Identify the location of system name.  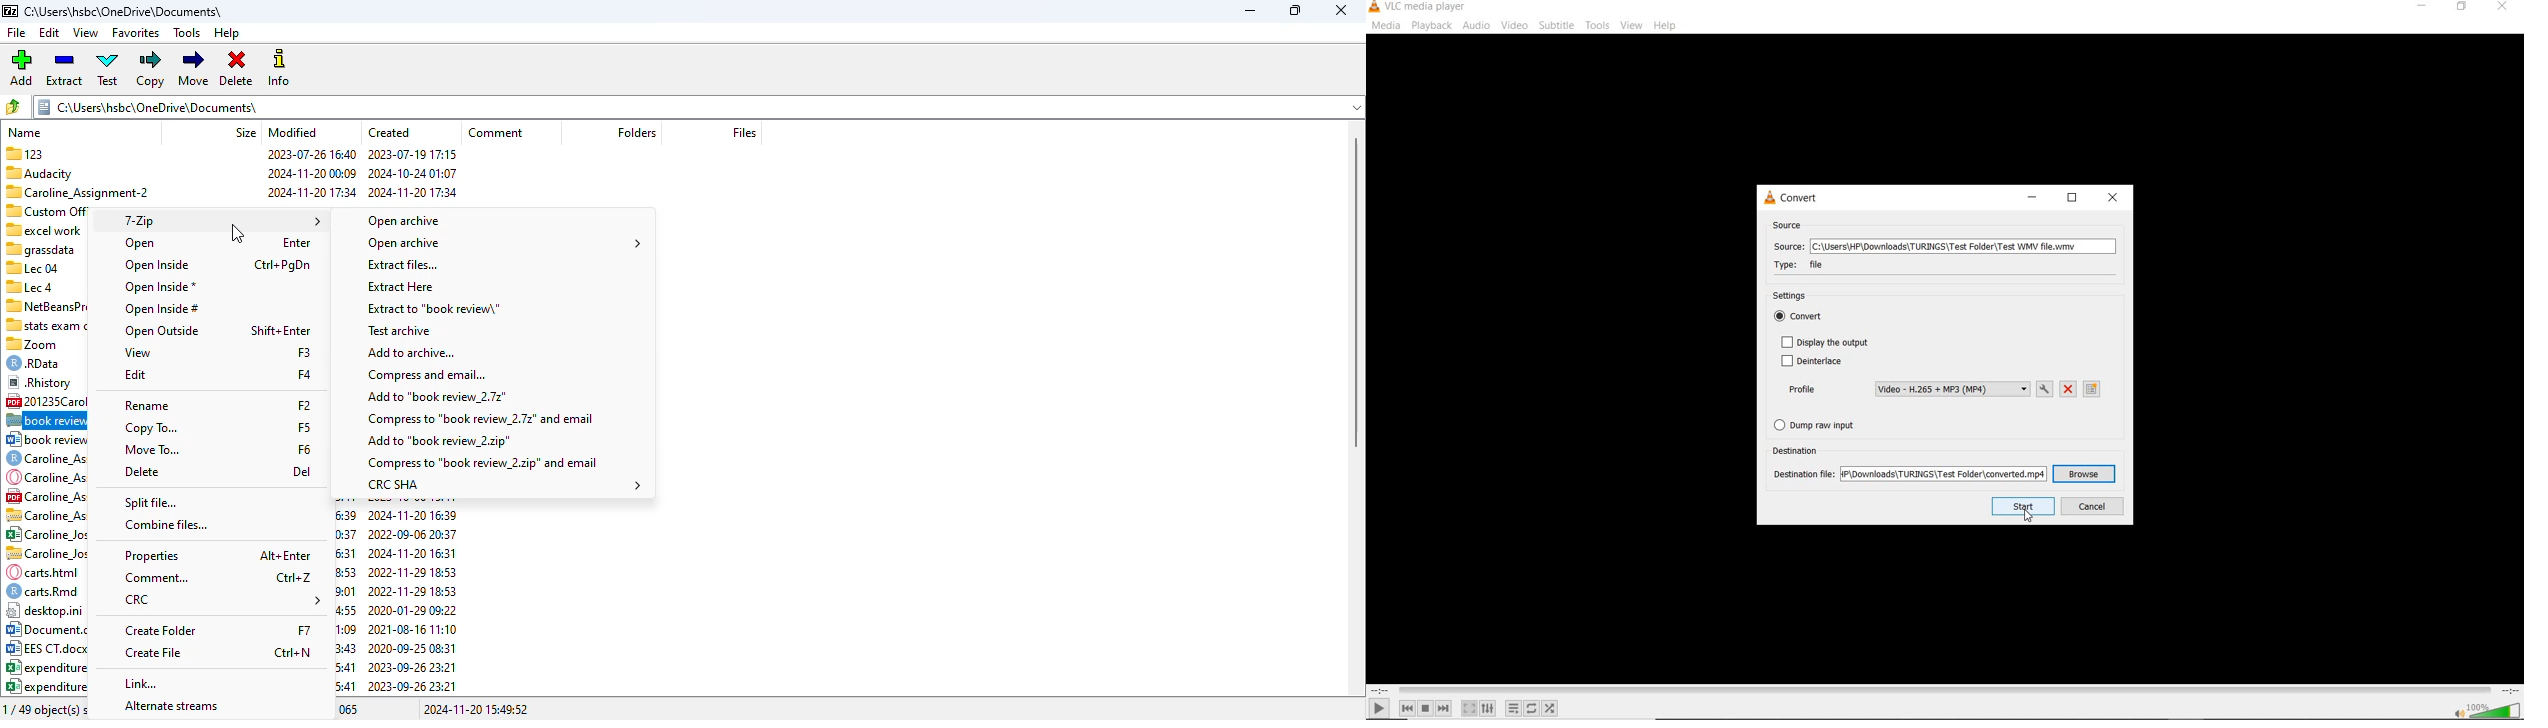
(1418, 8).